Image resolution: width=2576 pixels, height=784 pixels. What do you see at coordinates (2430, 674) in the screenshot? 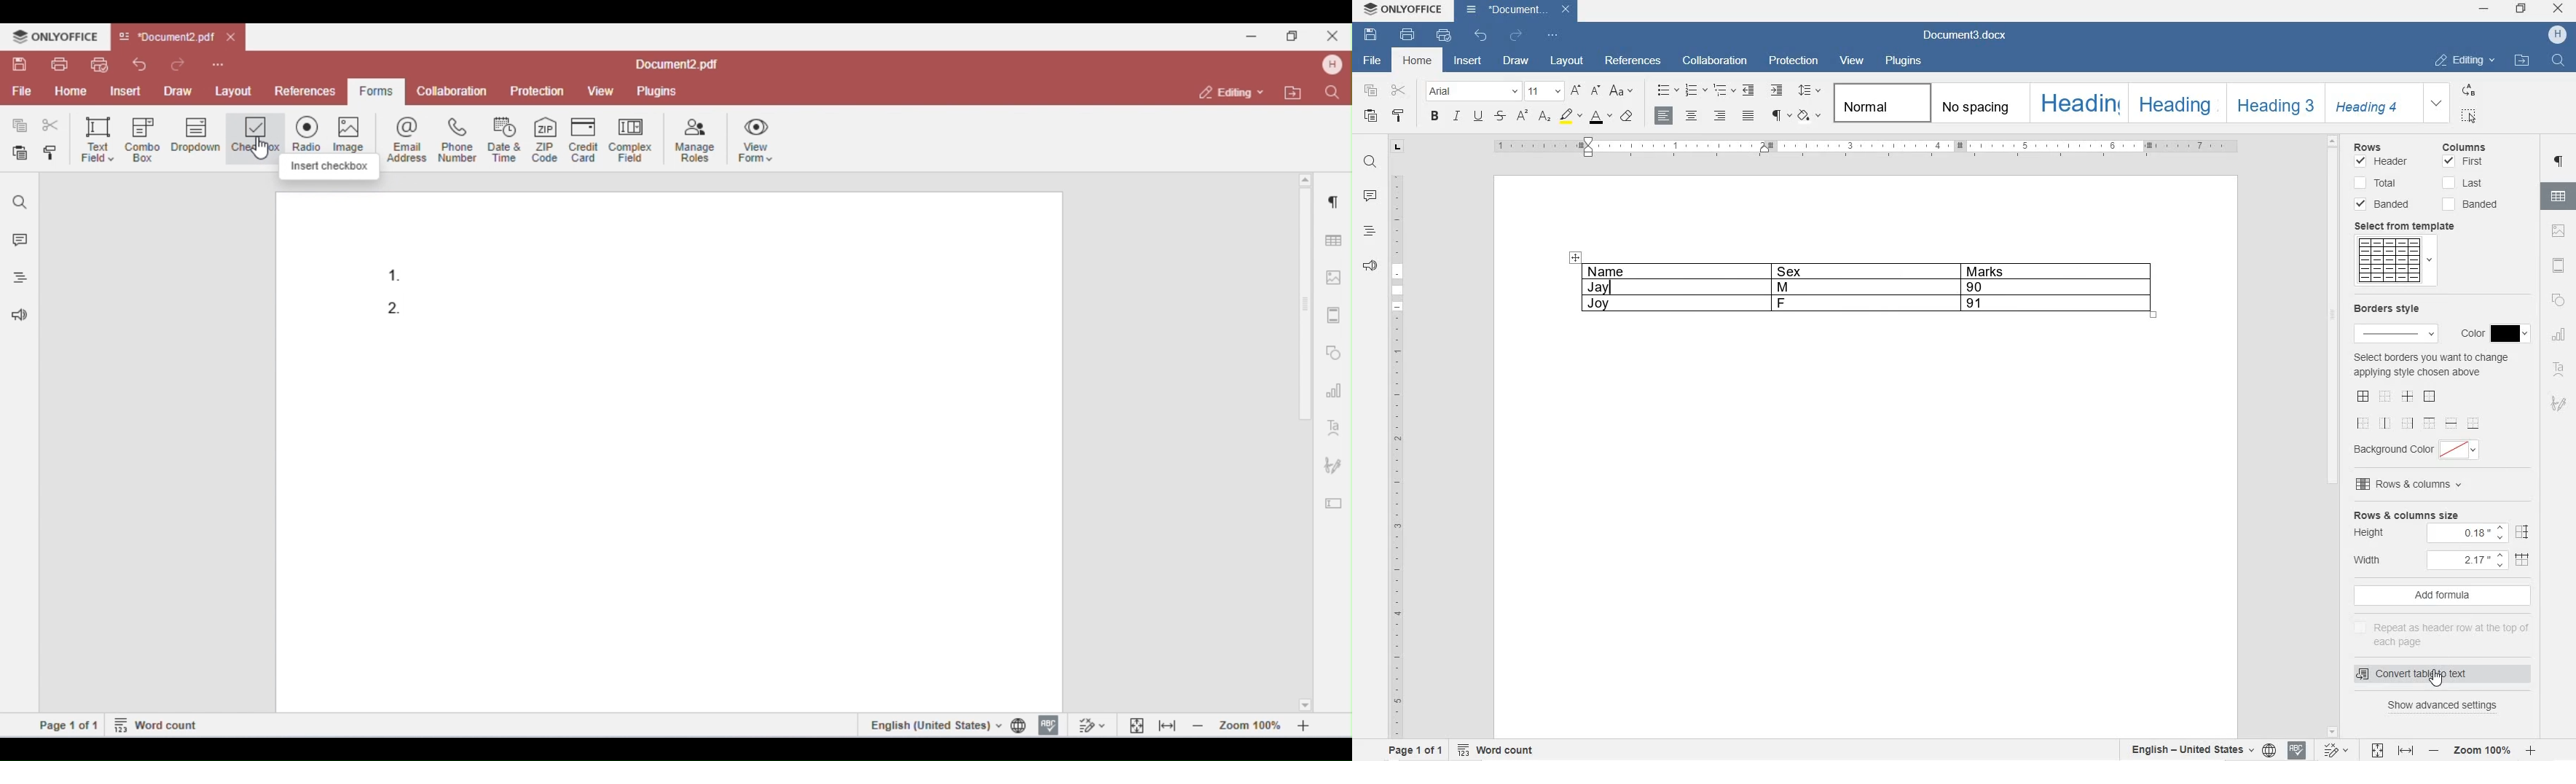
I see `convert table to text` at bounding box center [2430, 674].